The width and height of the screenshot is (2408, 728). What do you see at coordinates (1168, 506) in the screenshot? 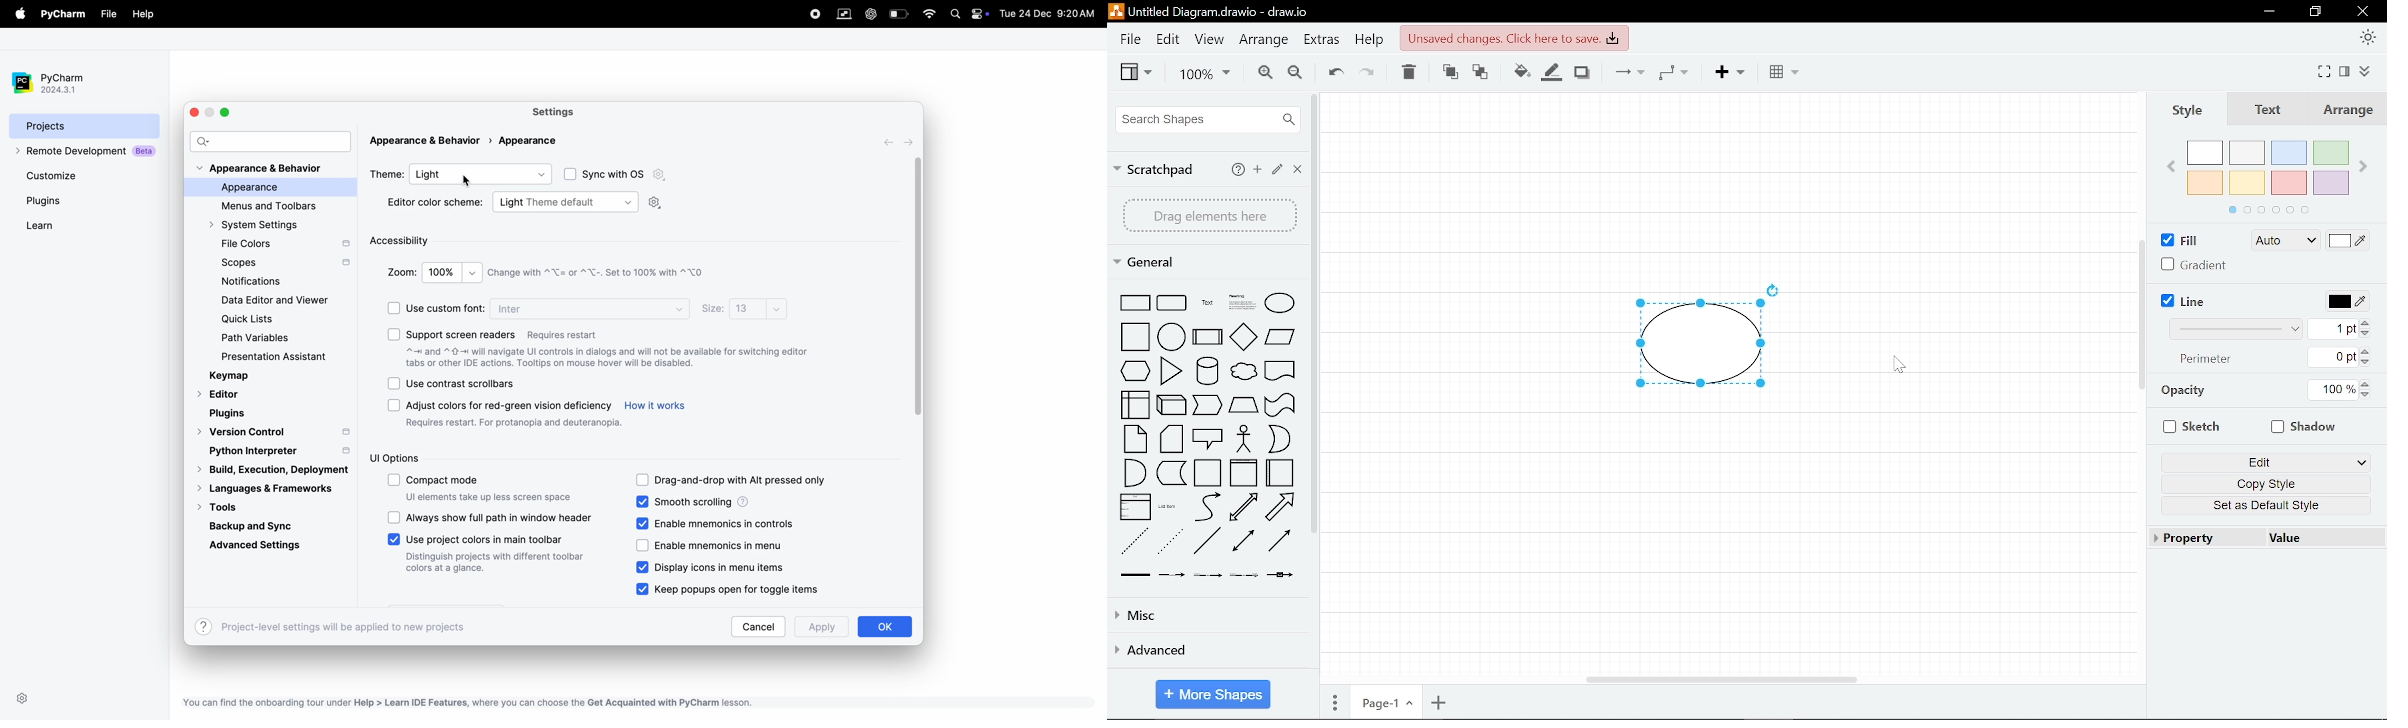
I see `list item` at bounding box center [1168, 506].